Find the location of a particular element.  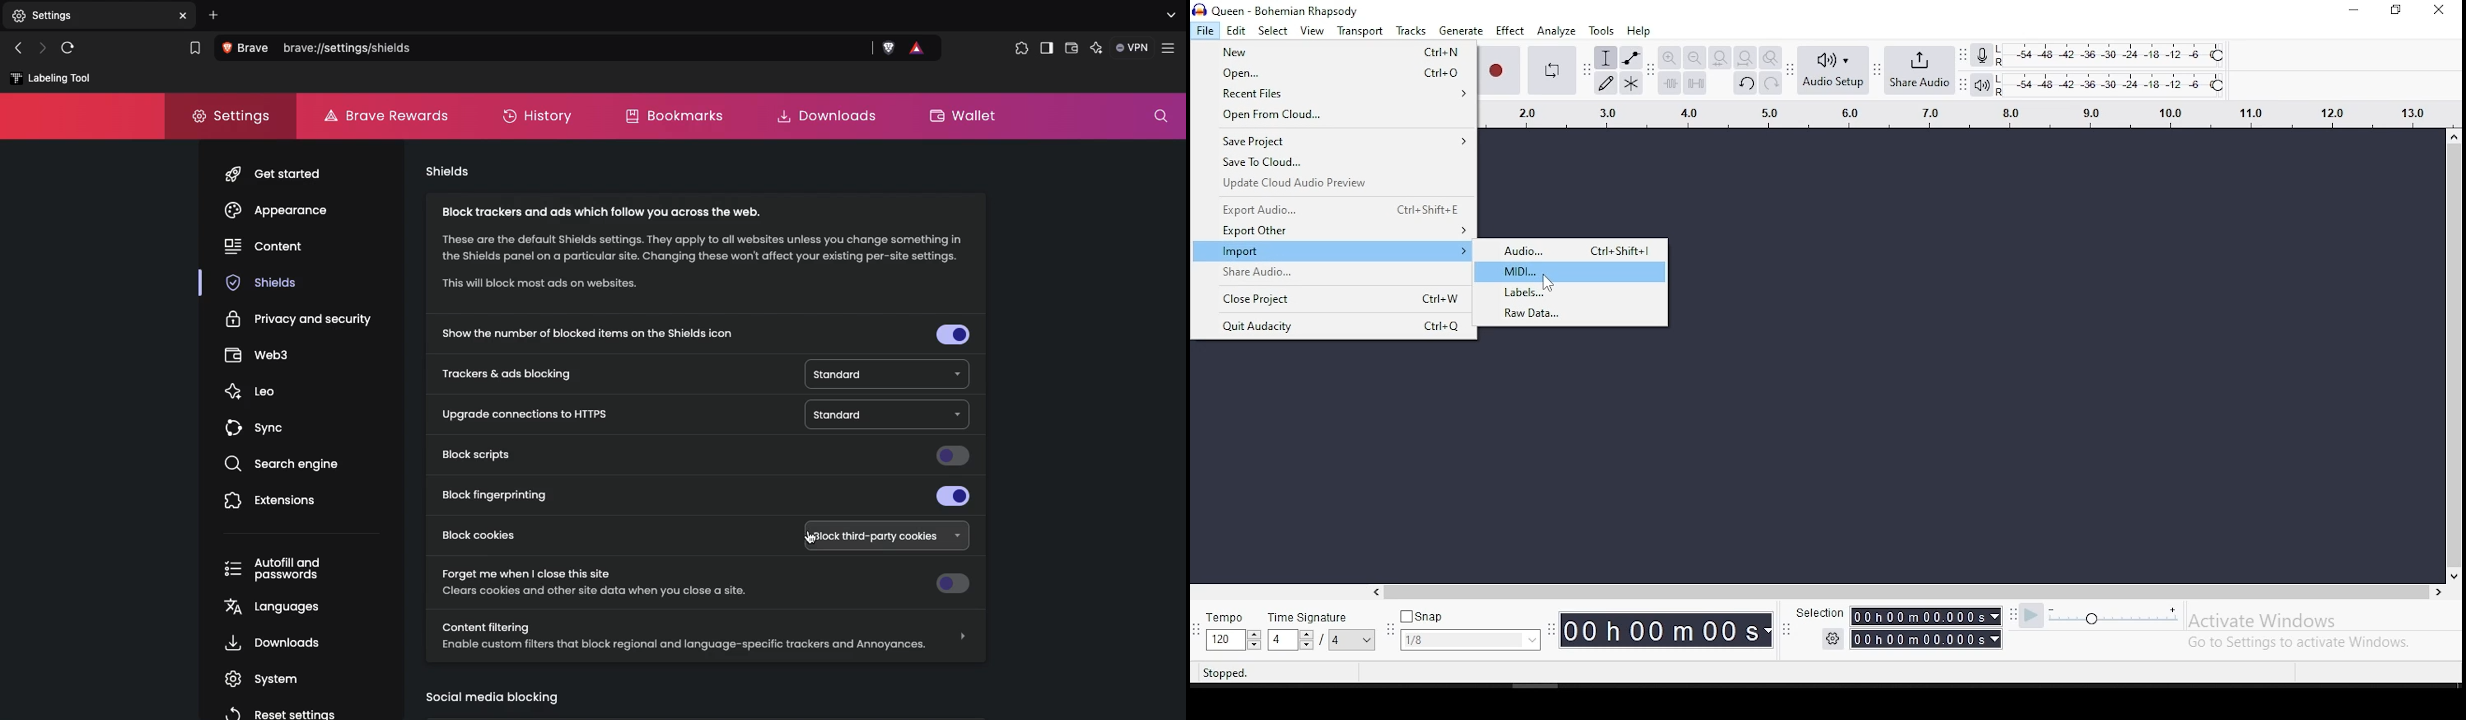

timeline is located at coordinates (1955, 112).